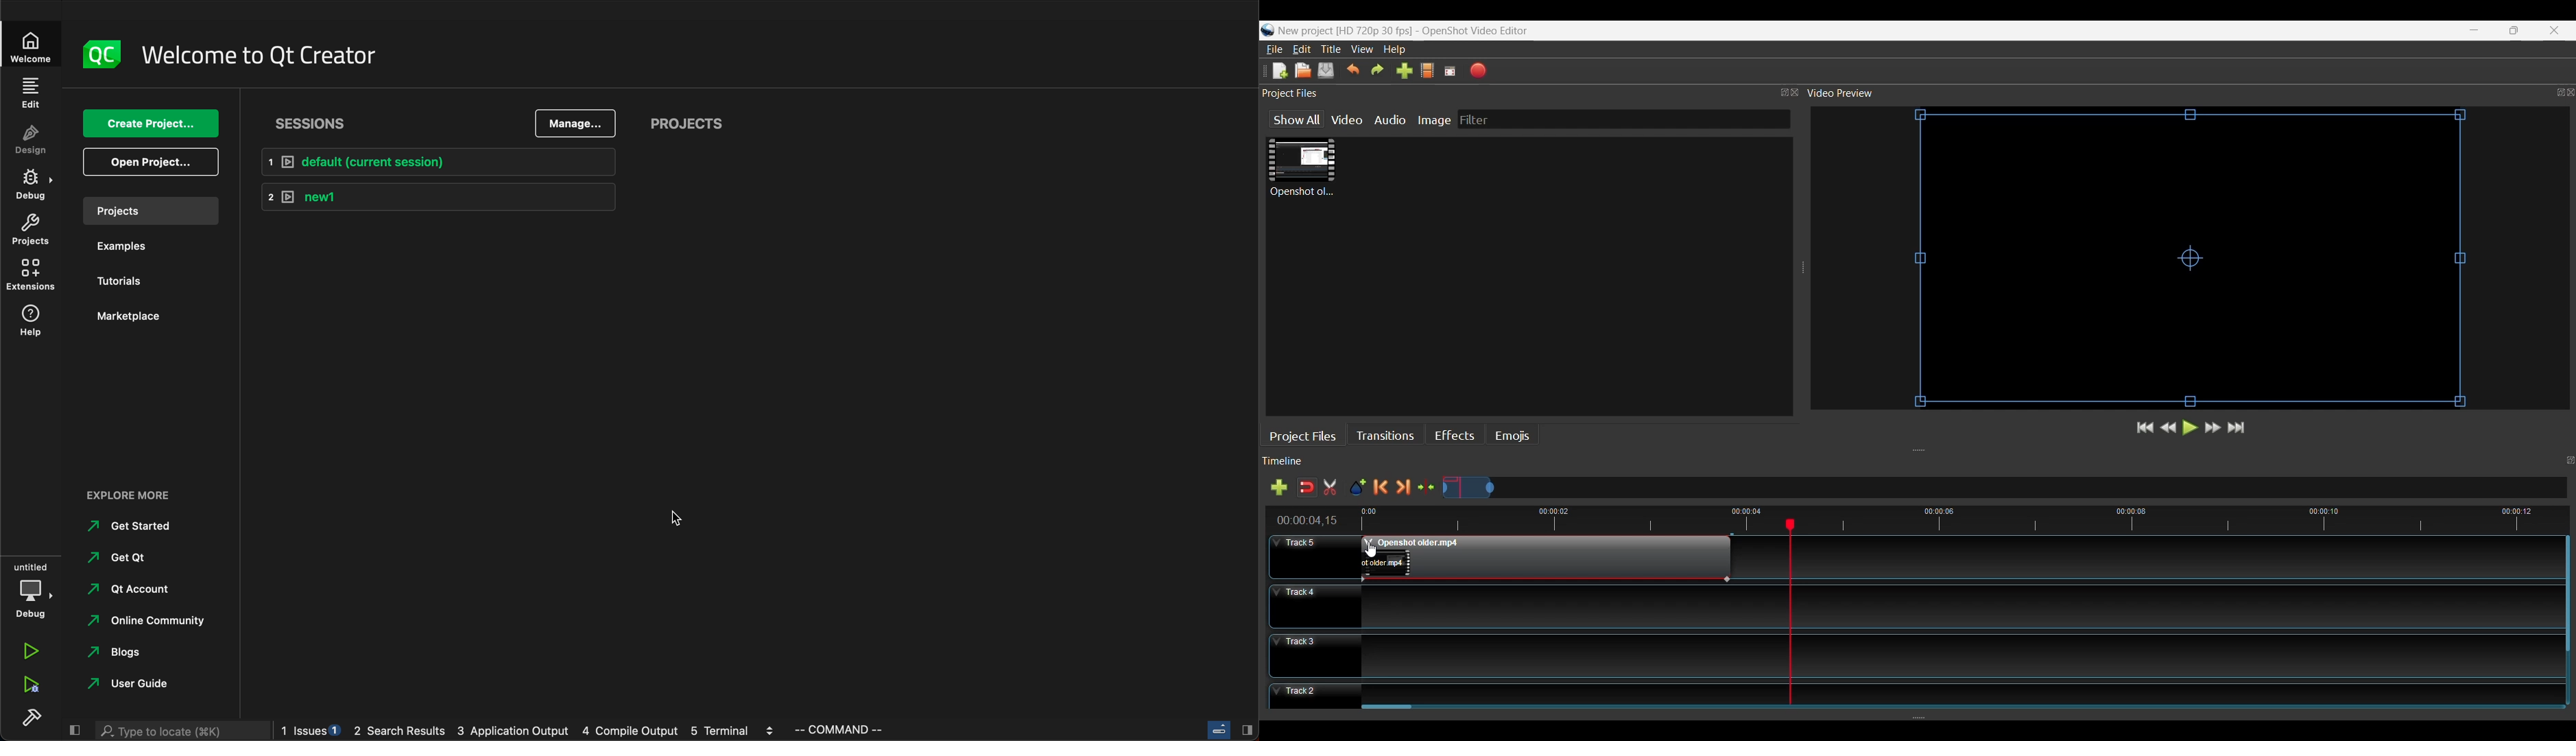 This screenshot has width=2576, height=756. Describe the element at coordinates (1348, 119) in the screenshot. I see `Video` at that location.